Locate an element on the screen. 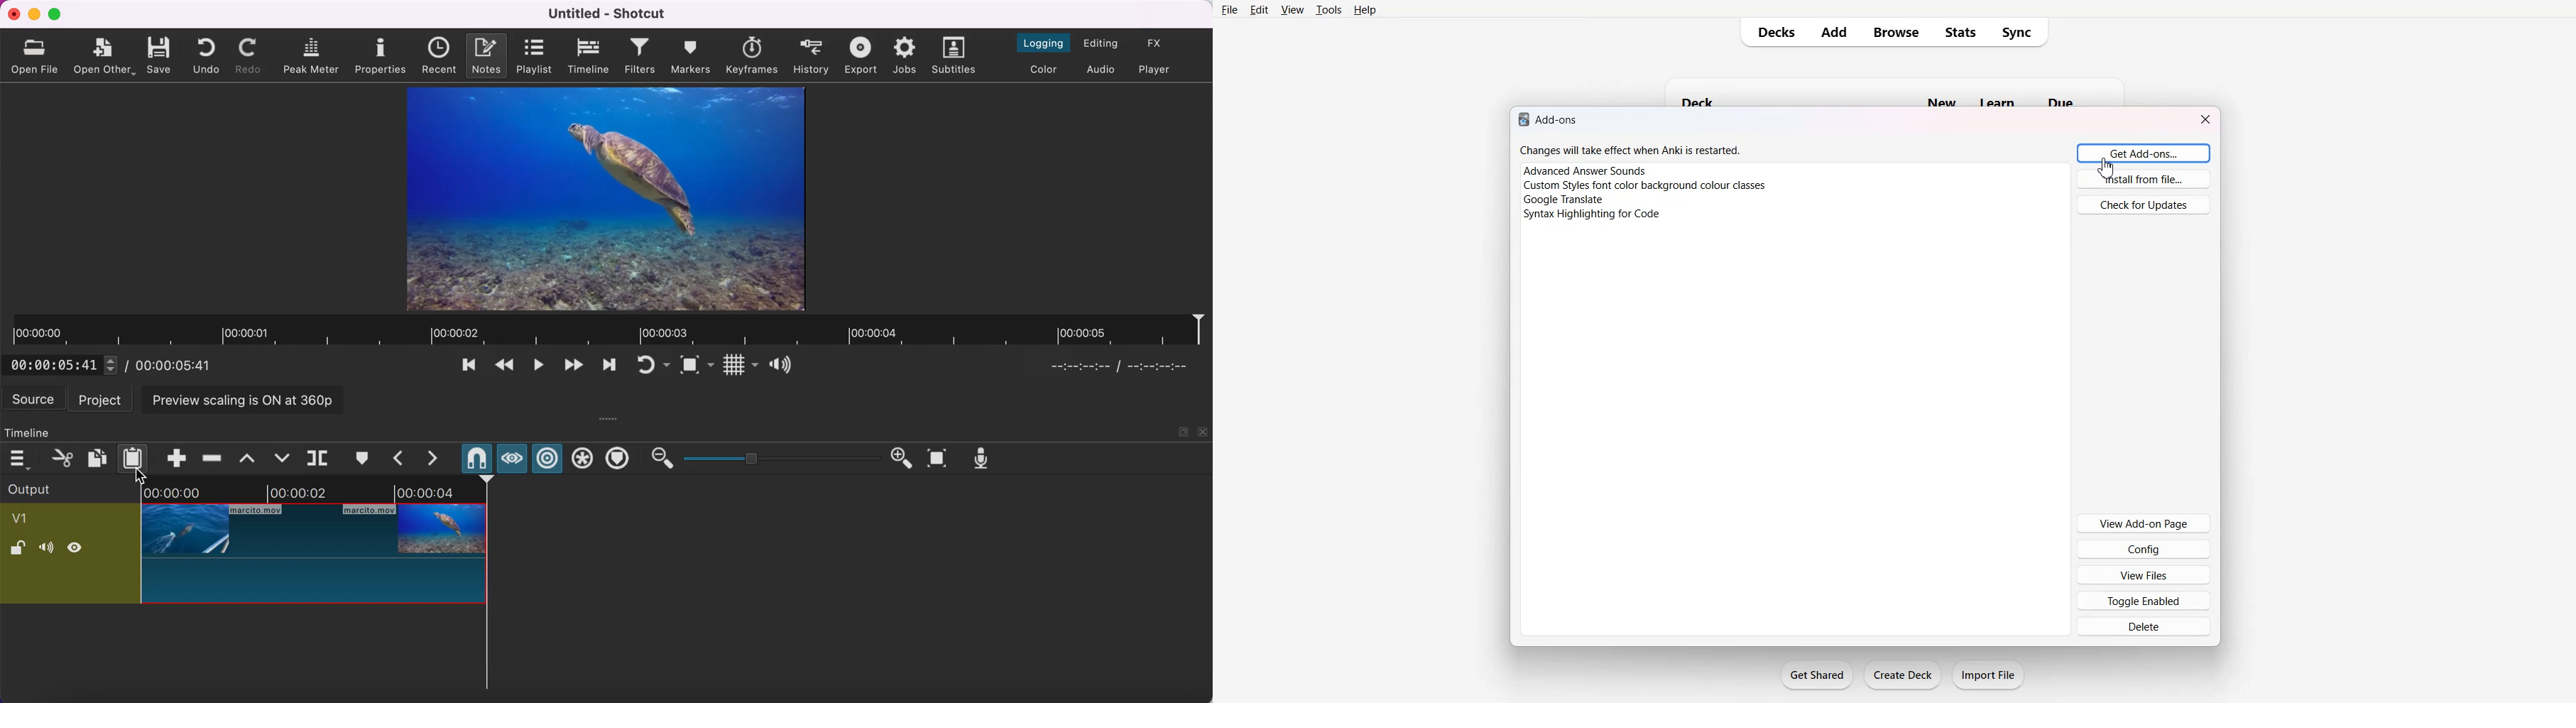  Browse is located at coordinates (1896, 33).